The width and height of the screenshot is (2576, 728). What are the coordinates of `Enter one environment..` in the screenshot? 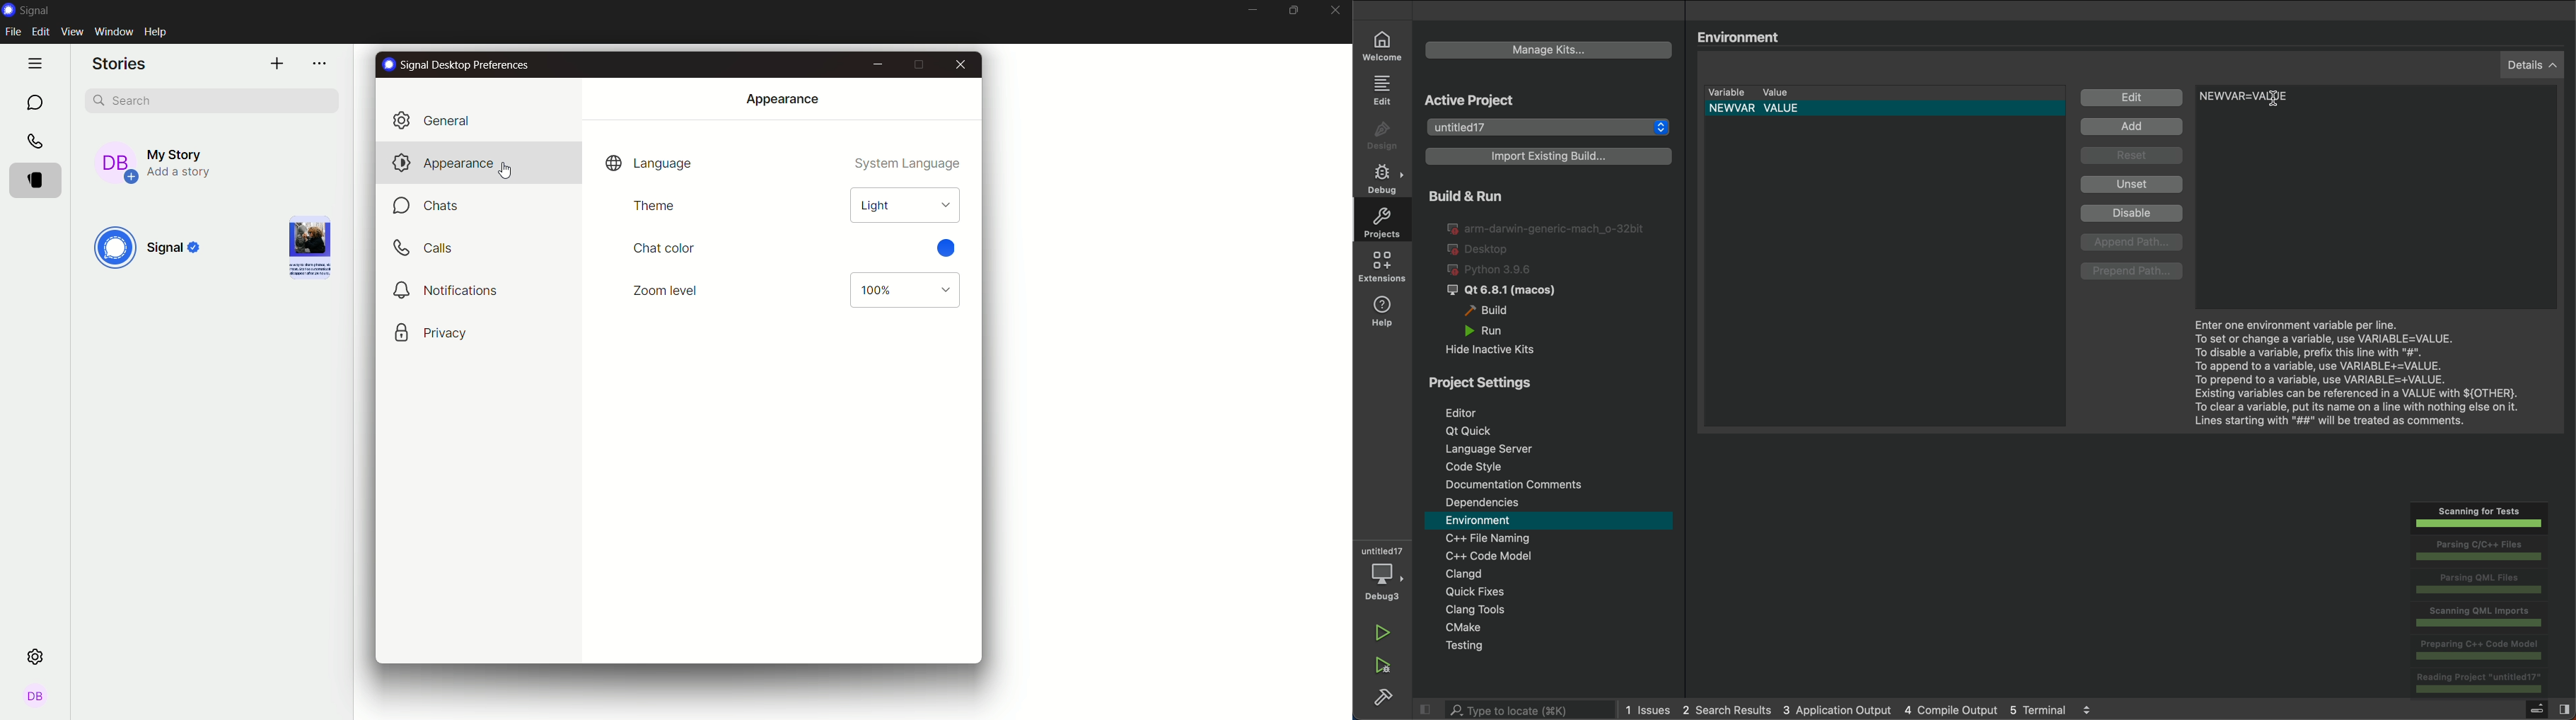 It's located at (2362, 368).